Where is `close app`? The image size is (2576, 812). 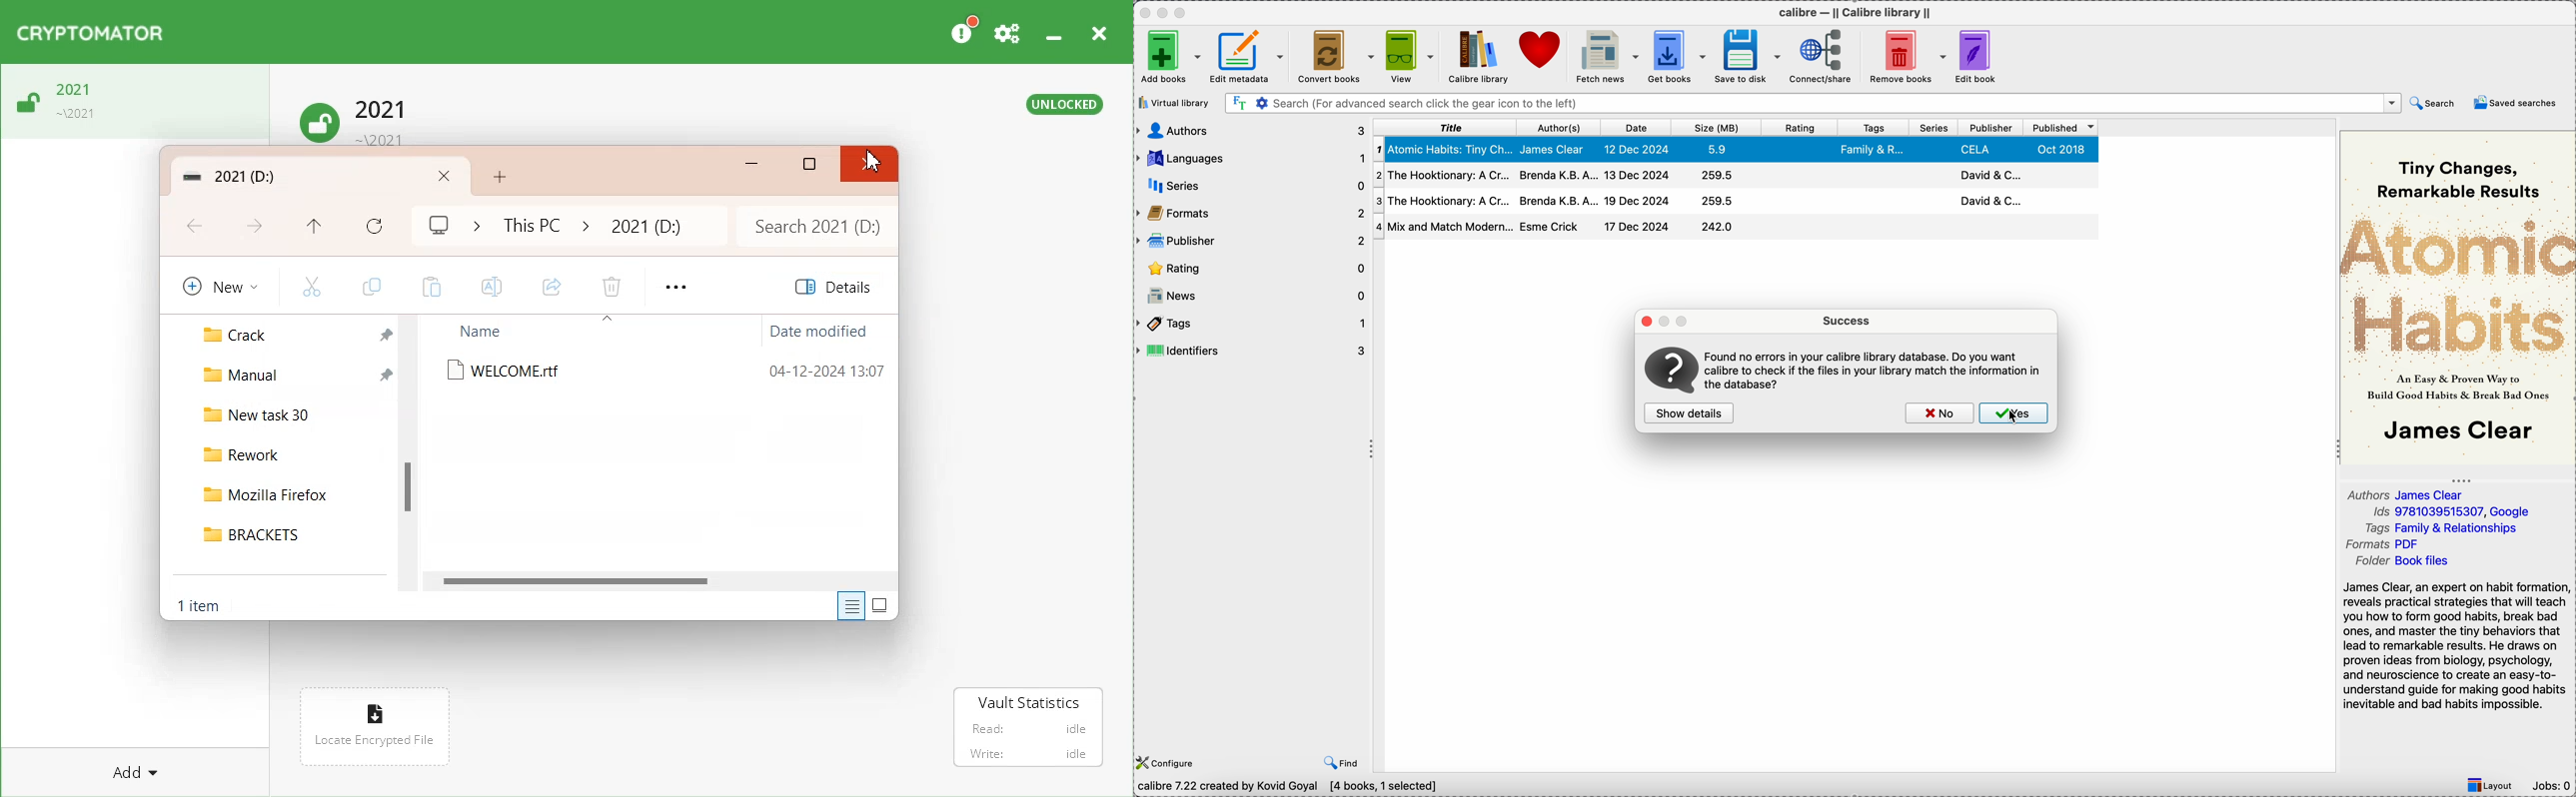
close app is located at coordinates (1142, 13).